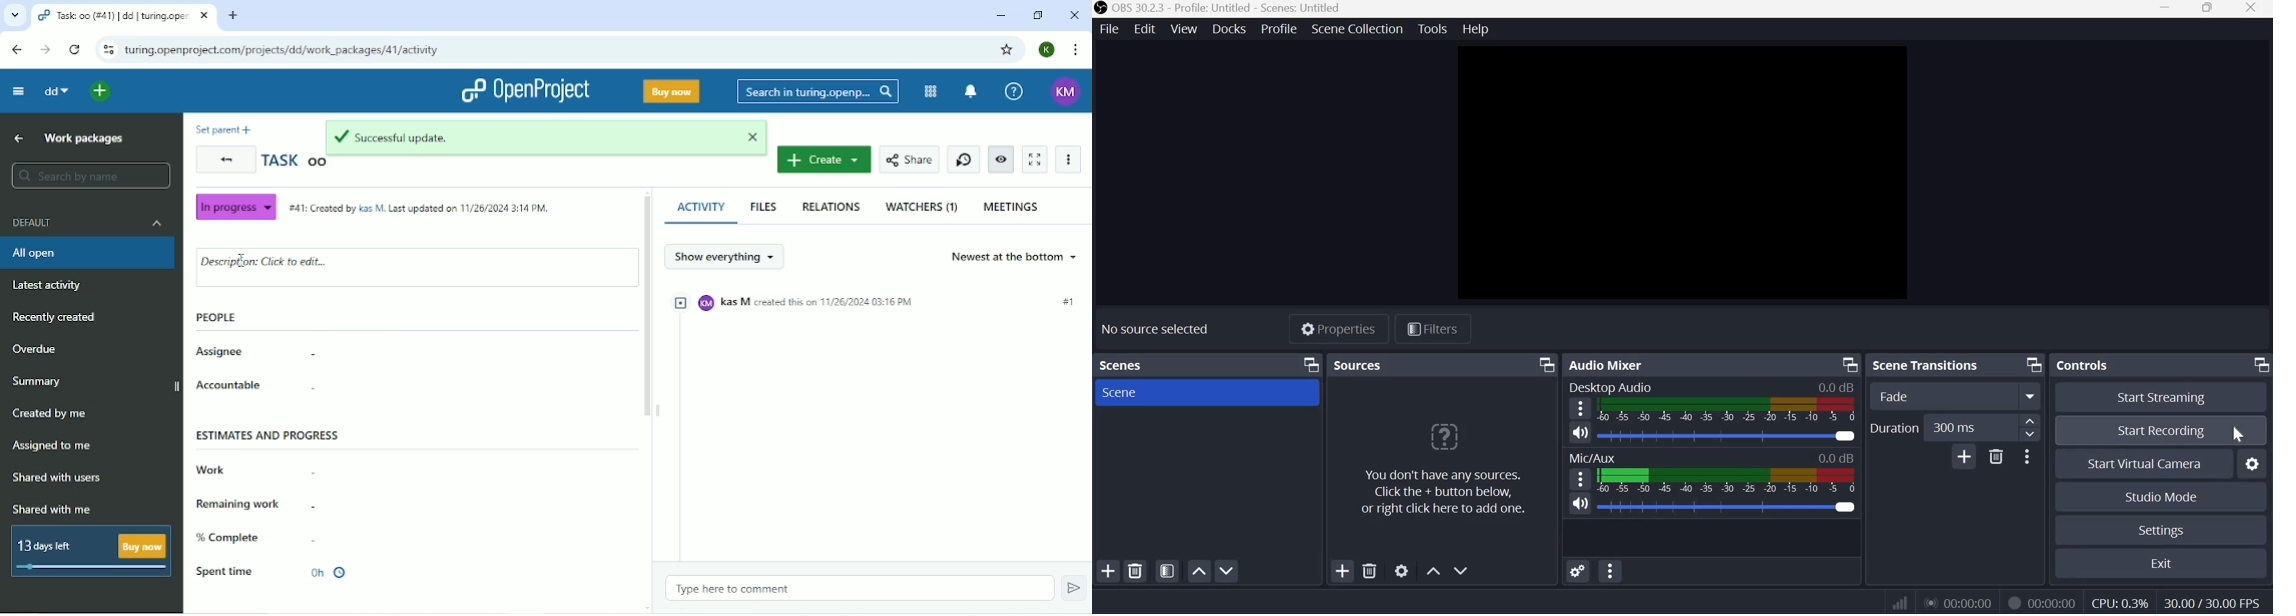  What do you see at coordinates (2161, 433) in the screenshot?
I see `Start recording` at bounding box center [2161, 433].